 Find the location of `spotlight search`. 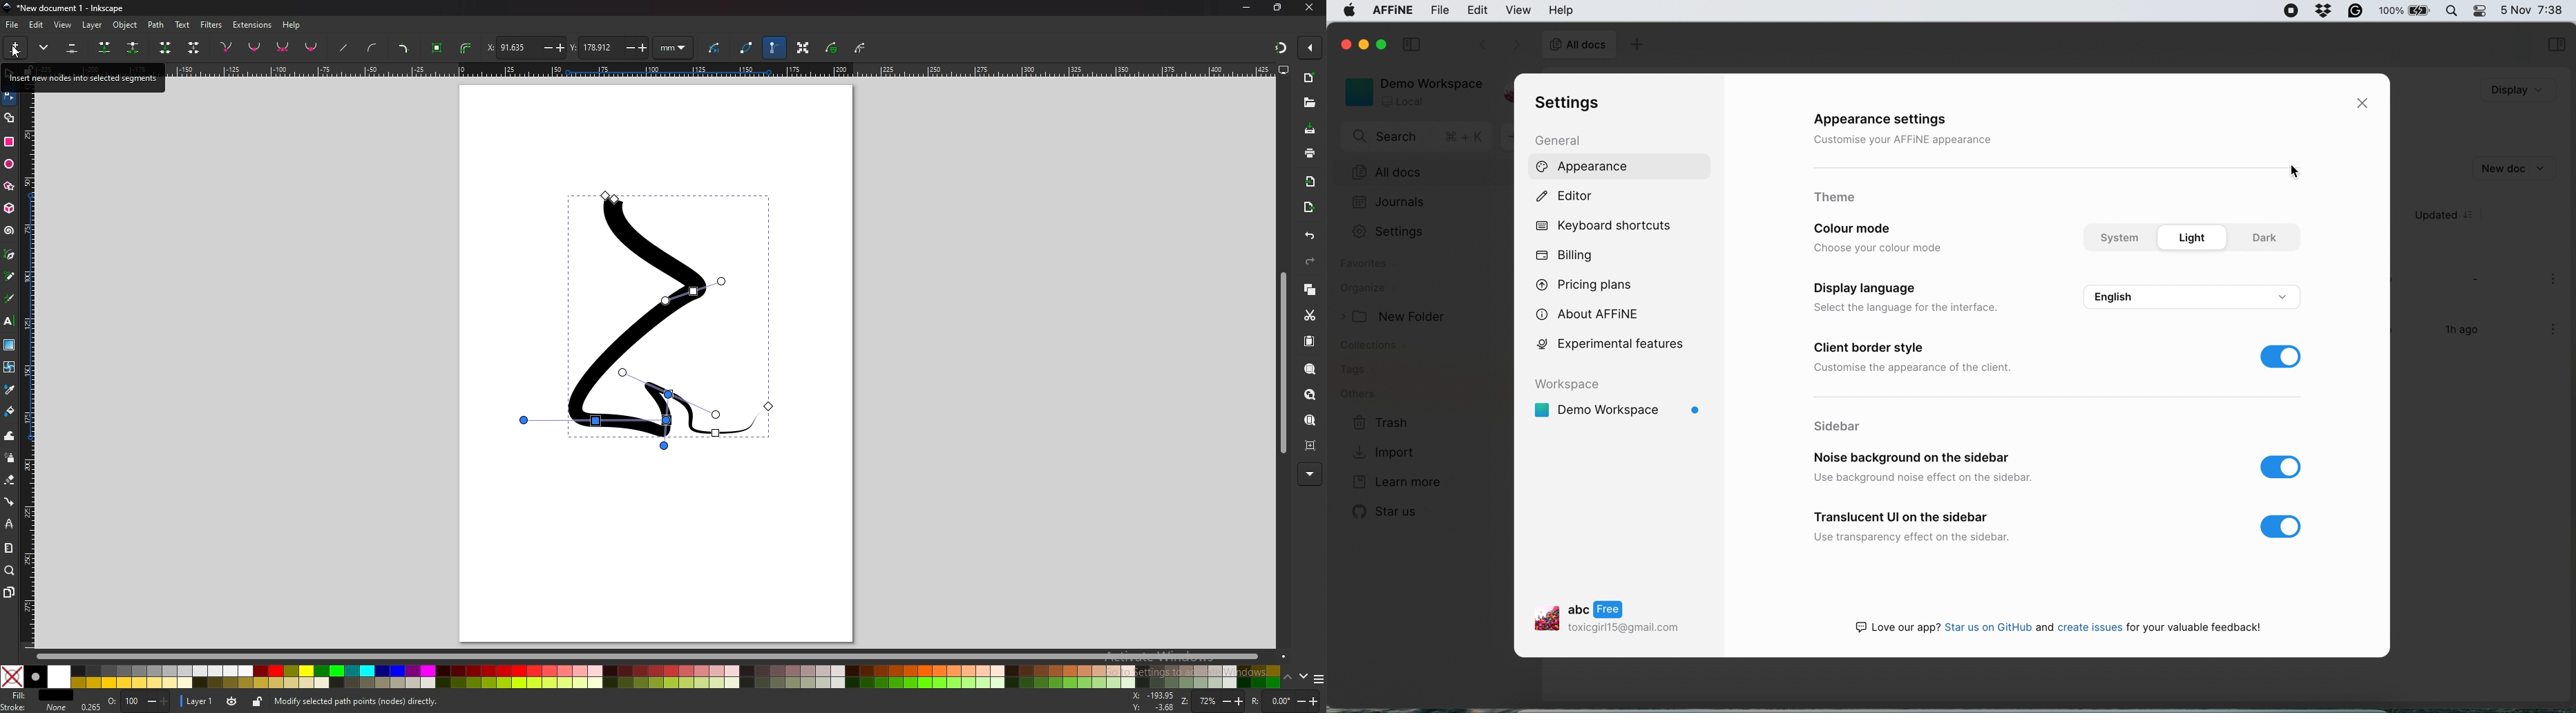

spotlight search is located at coordinates (2453, 10).